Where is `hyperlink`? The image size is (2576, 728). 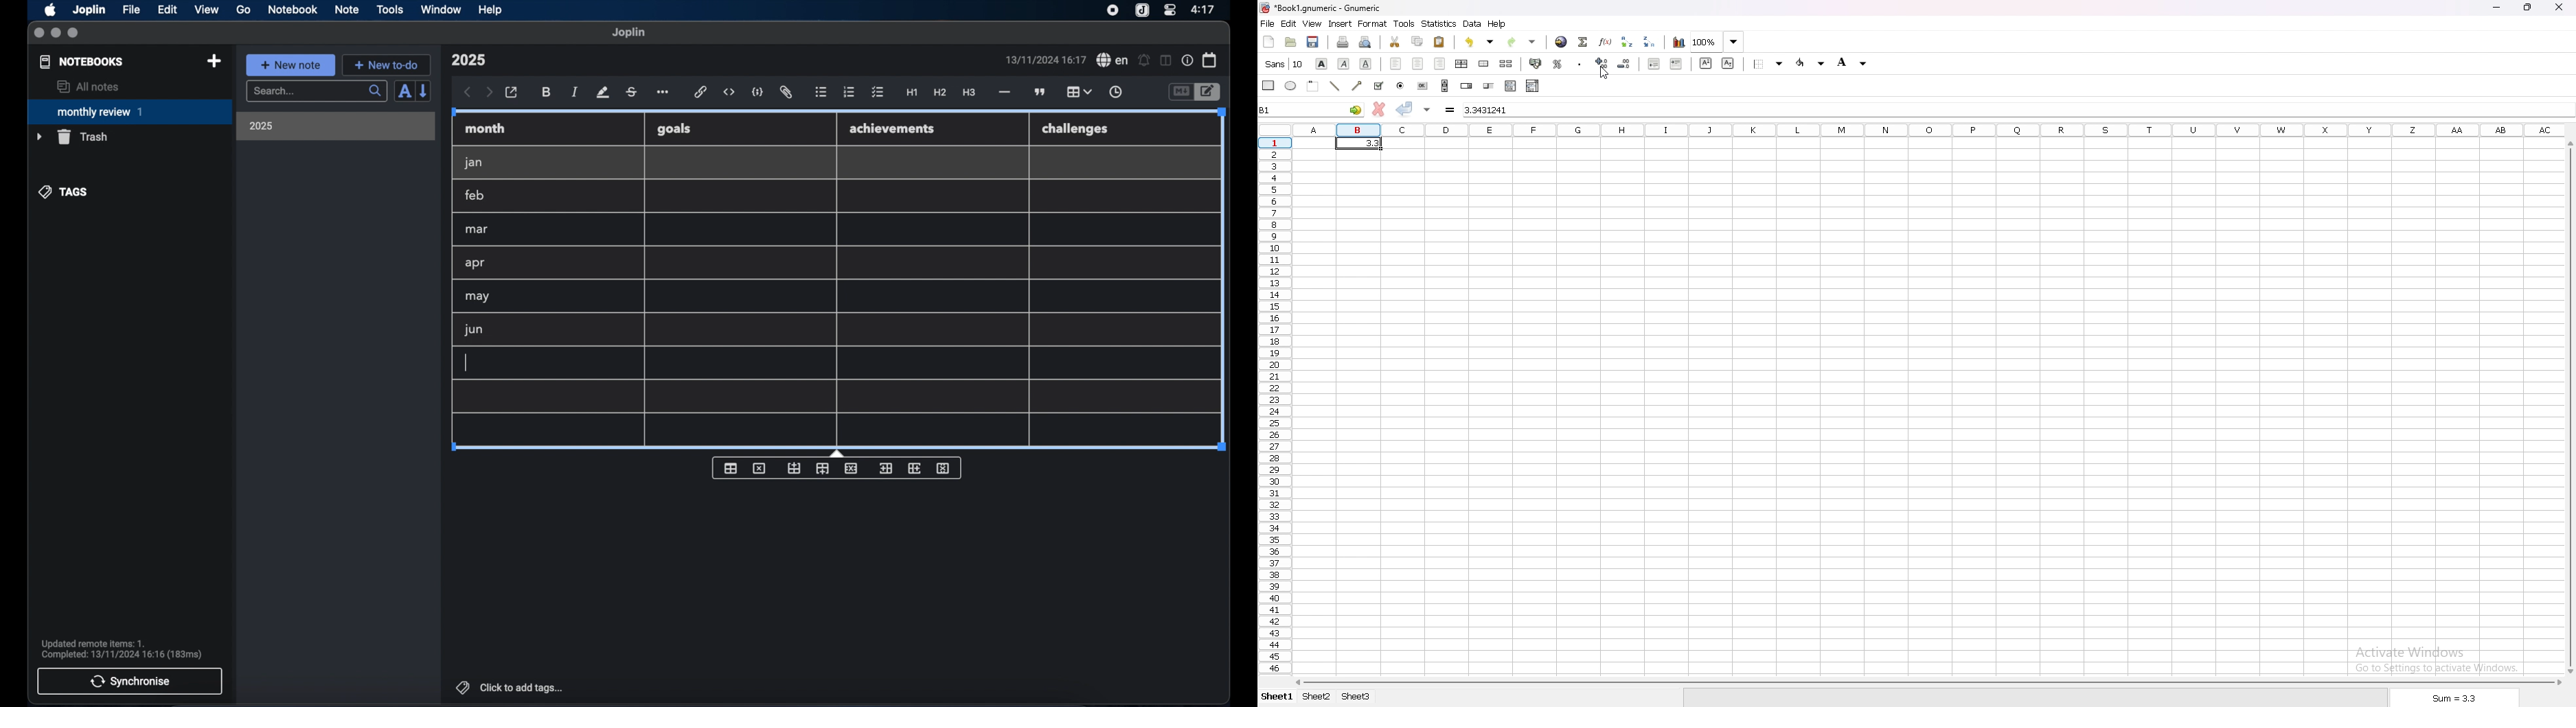
hyperlink is located at coordinates (701, 92).